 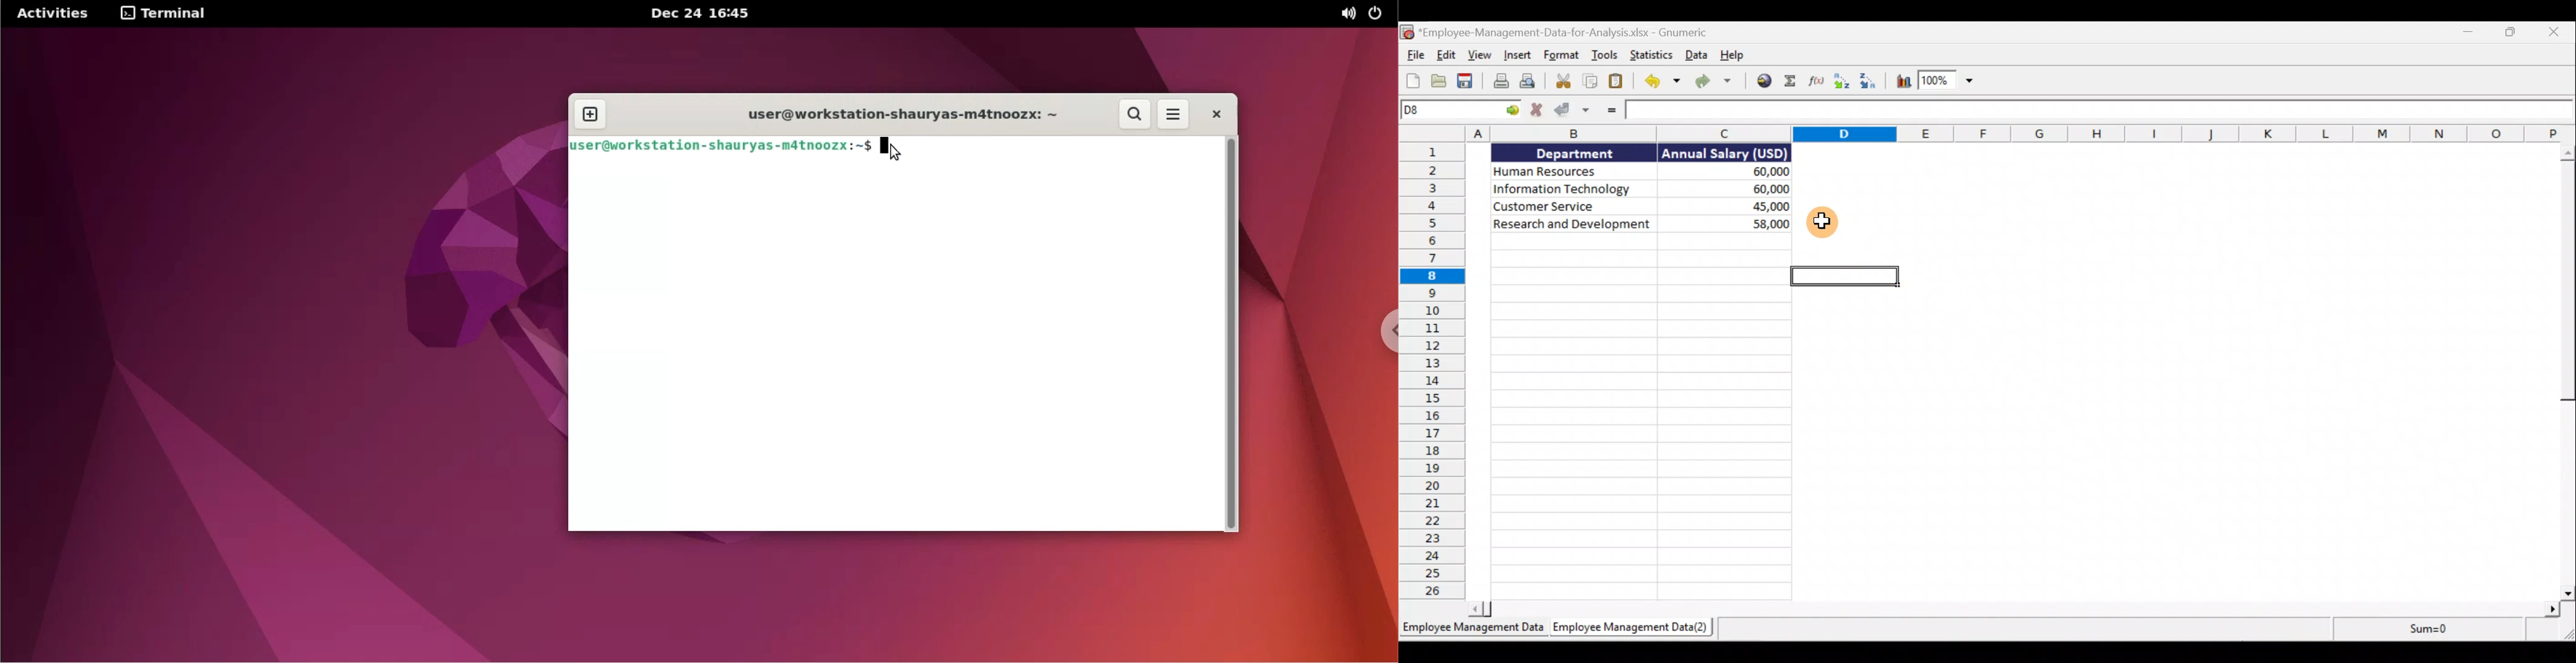 What do you see at coordinates (1732, 56) in the screenshot?
I see `Help` at bounding box center [1732, 56].